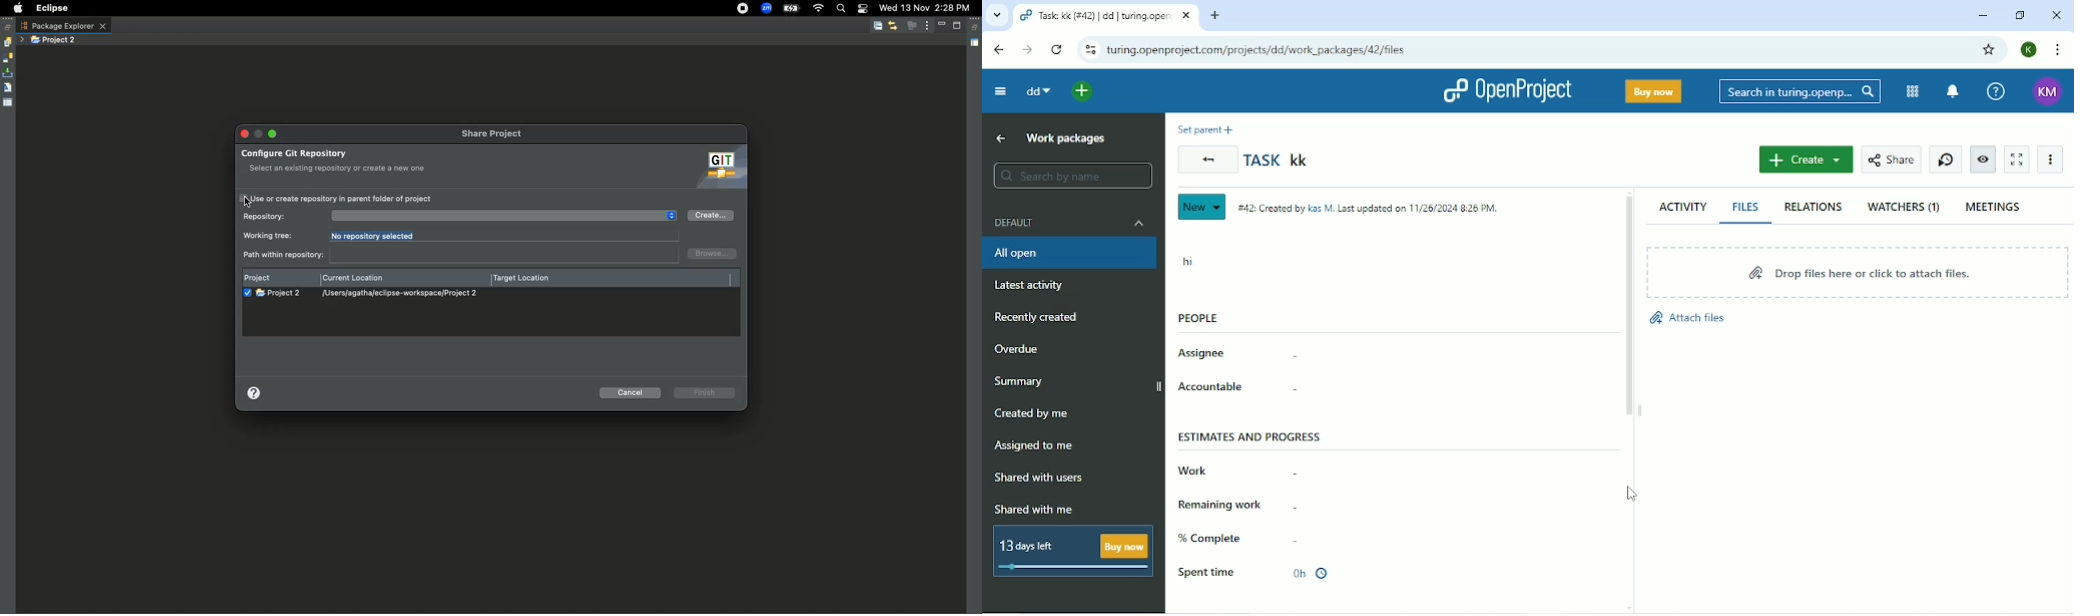  Describe the element at coordinates (1069, 255) in the screenshot. I see `All open` at that location.